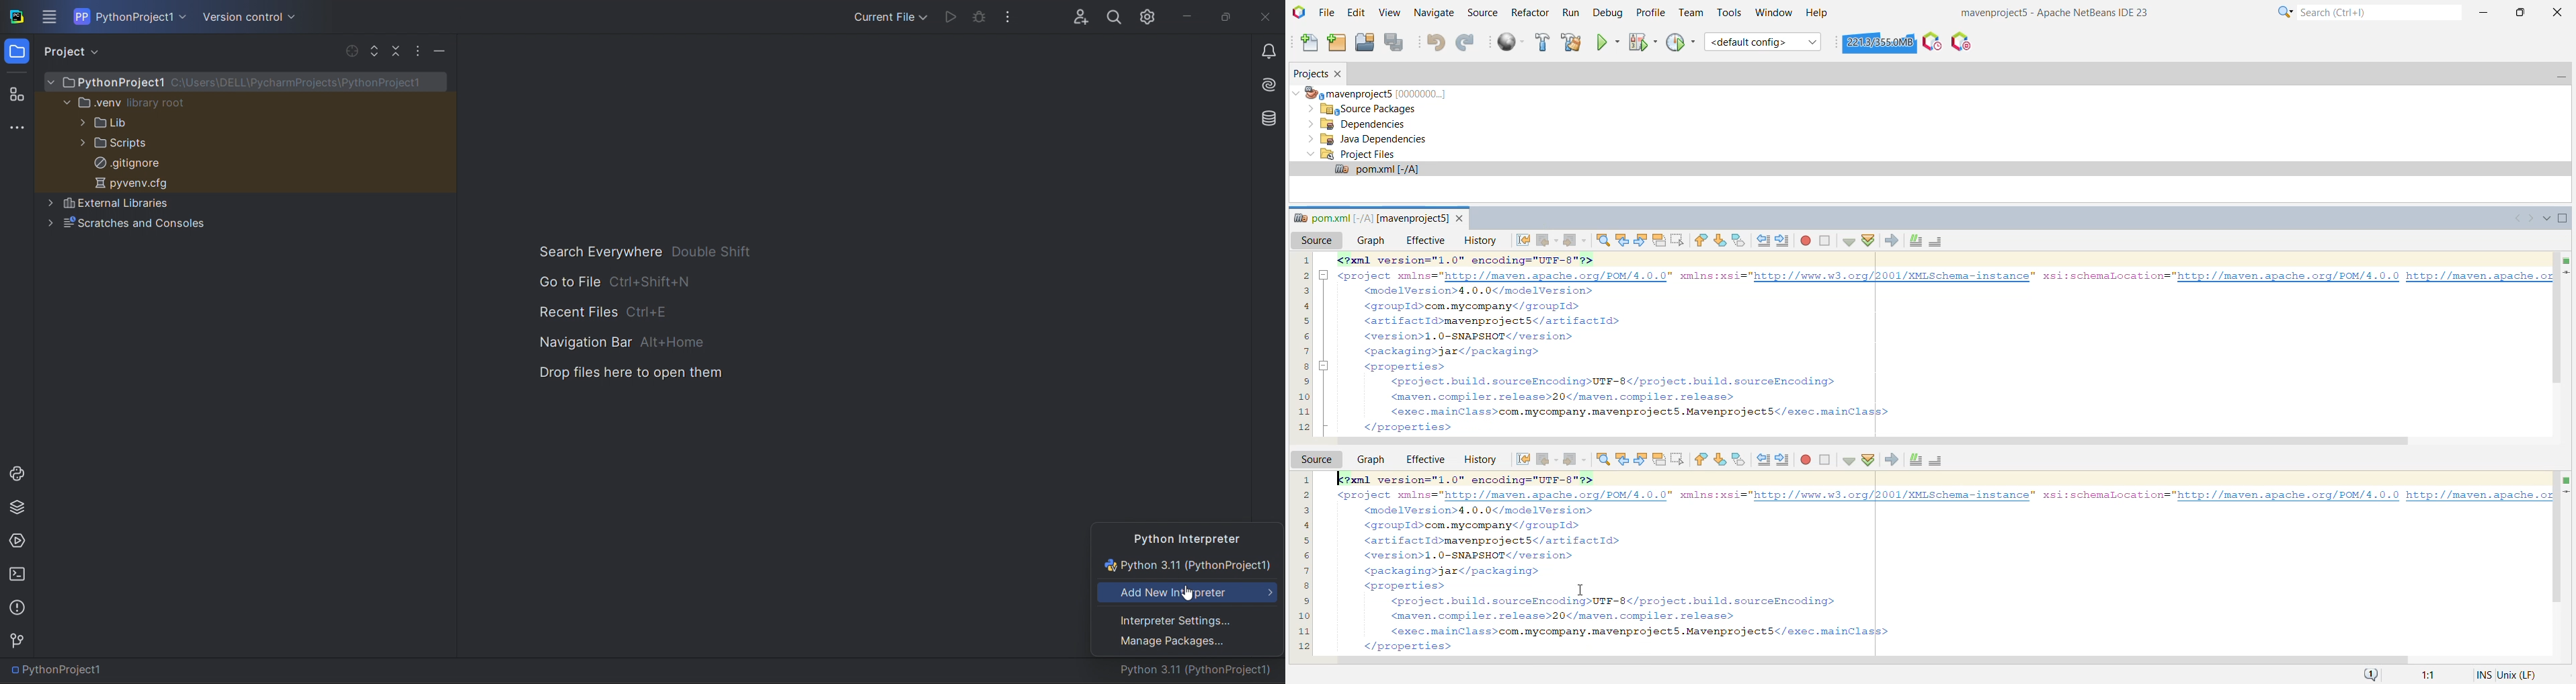 This screenshot has width=2576, height=700. Describe the element at coordinates (1825, 460) in the screenshot. I see `Stop Macro Recording` at that location.